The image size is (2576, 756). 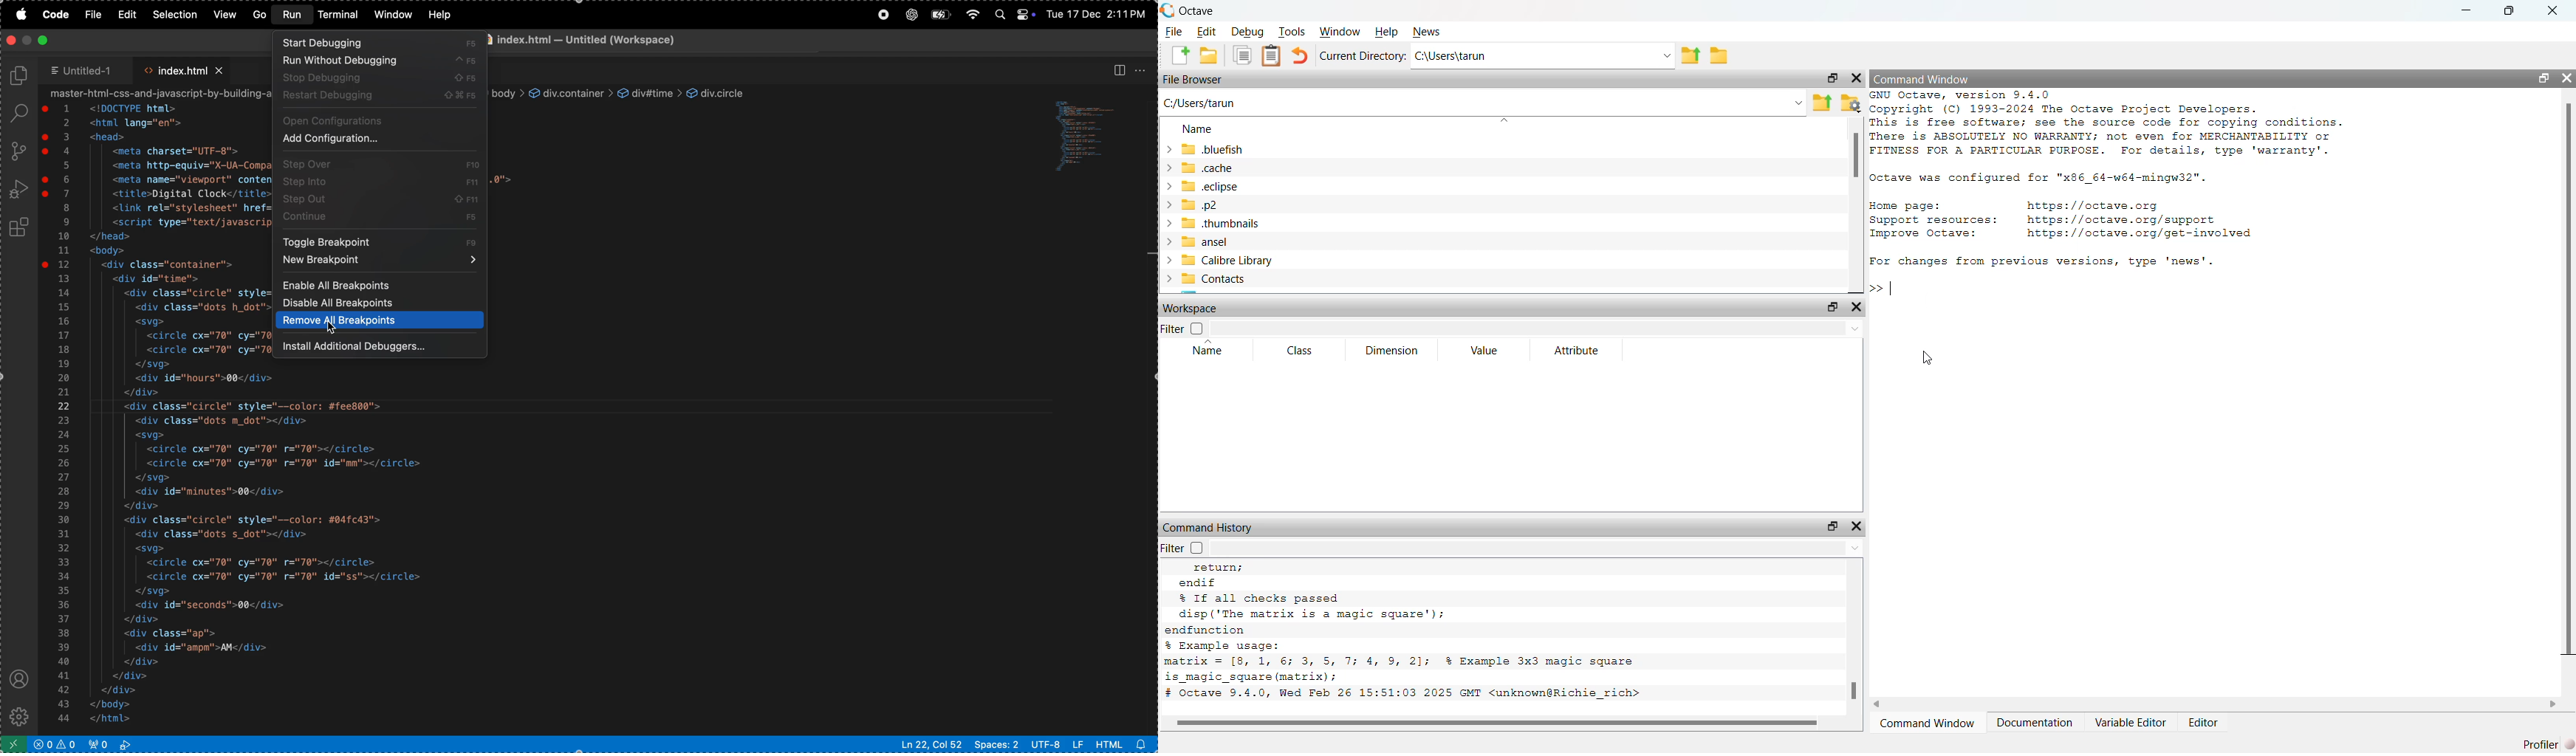 What do you see at coordinates (379, 162) in the screenshot?
I see `step over` at bounding box center [379, 162].